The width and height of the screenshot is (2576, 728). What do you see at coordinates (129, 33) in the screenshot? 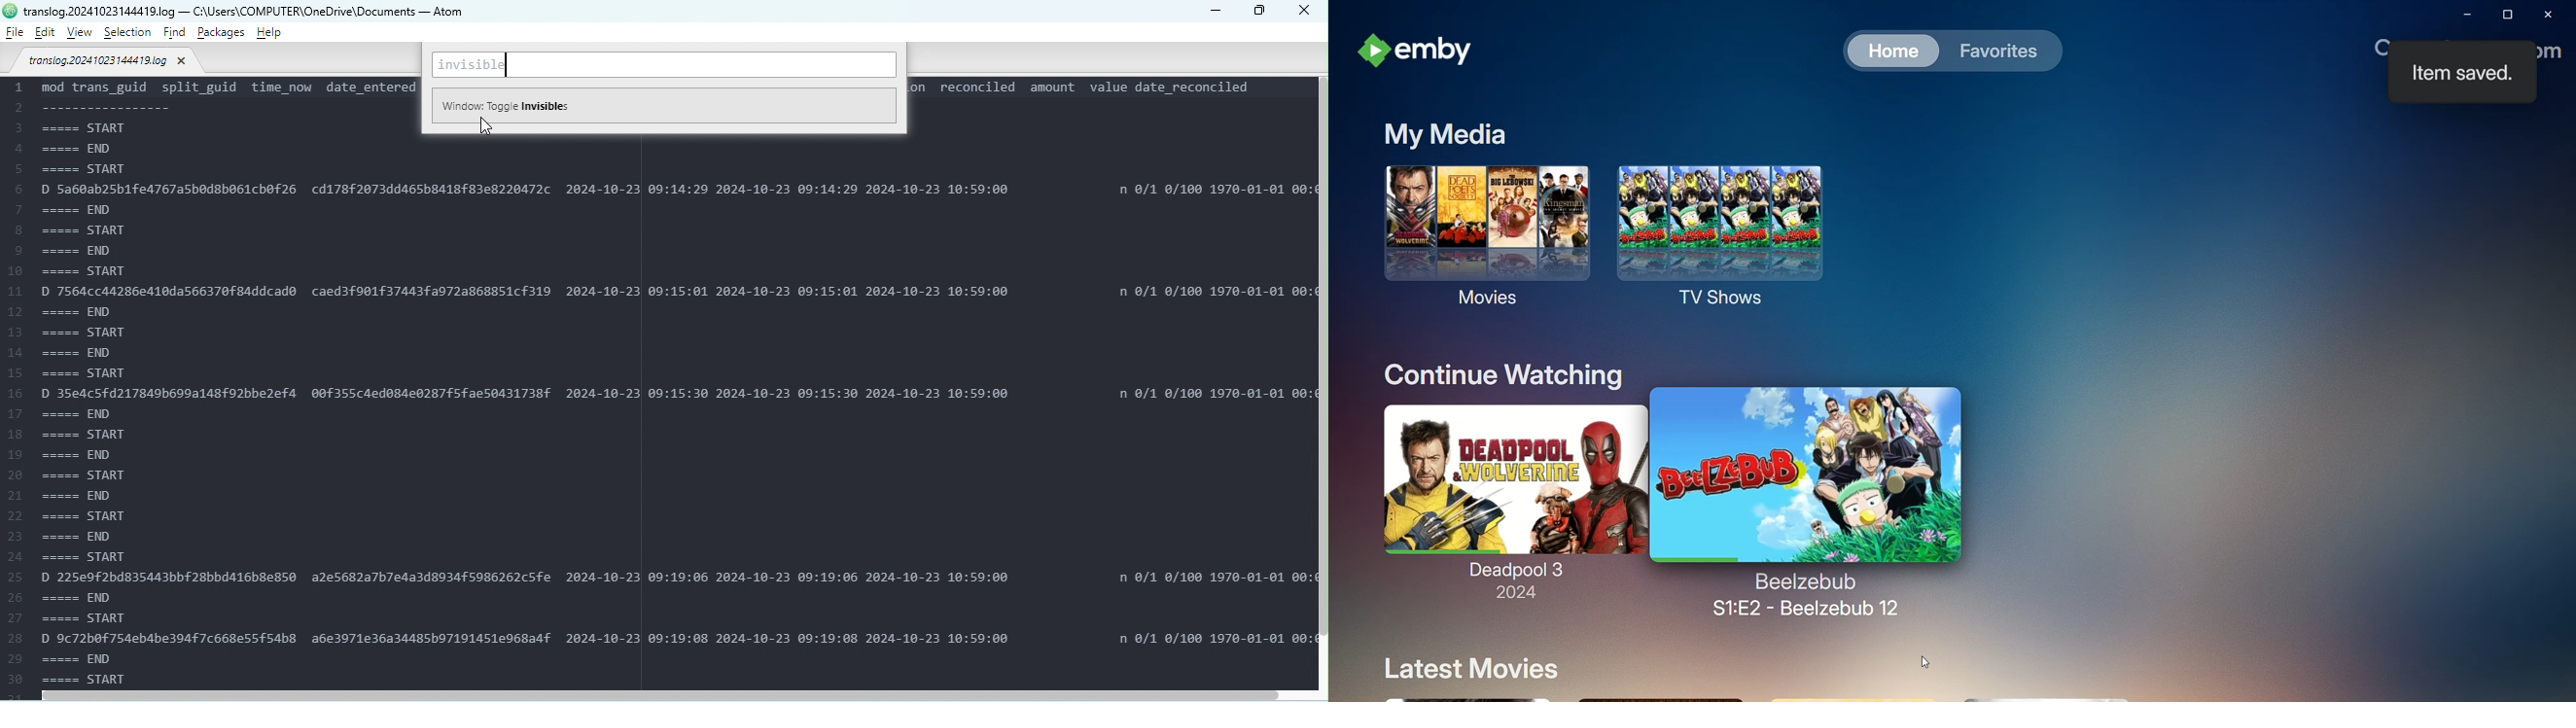
I see `Selection` at bounding box center [129, 33].